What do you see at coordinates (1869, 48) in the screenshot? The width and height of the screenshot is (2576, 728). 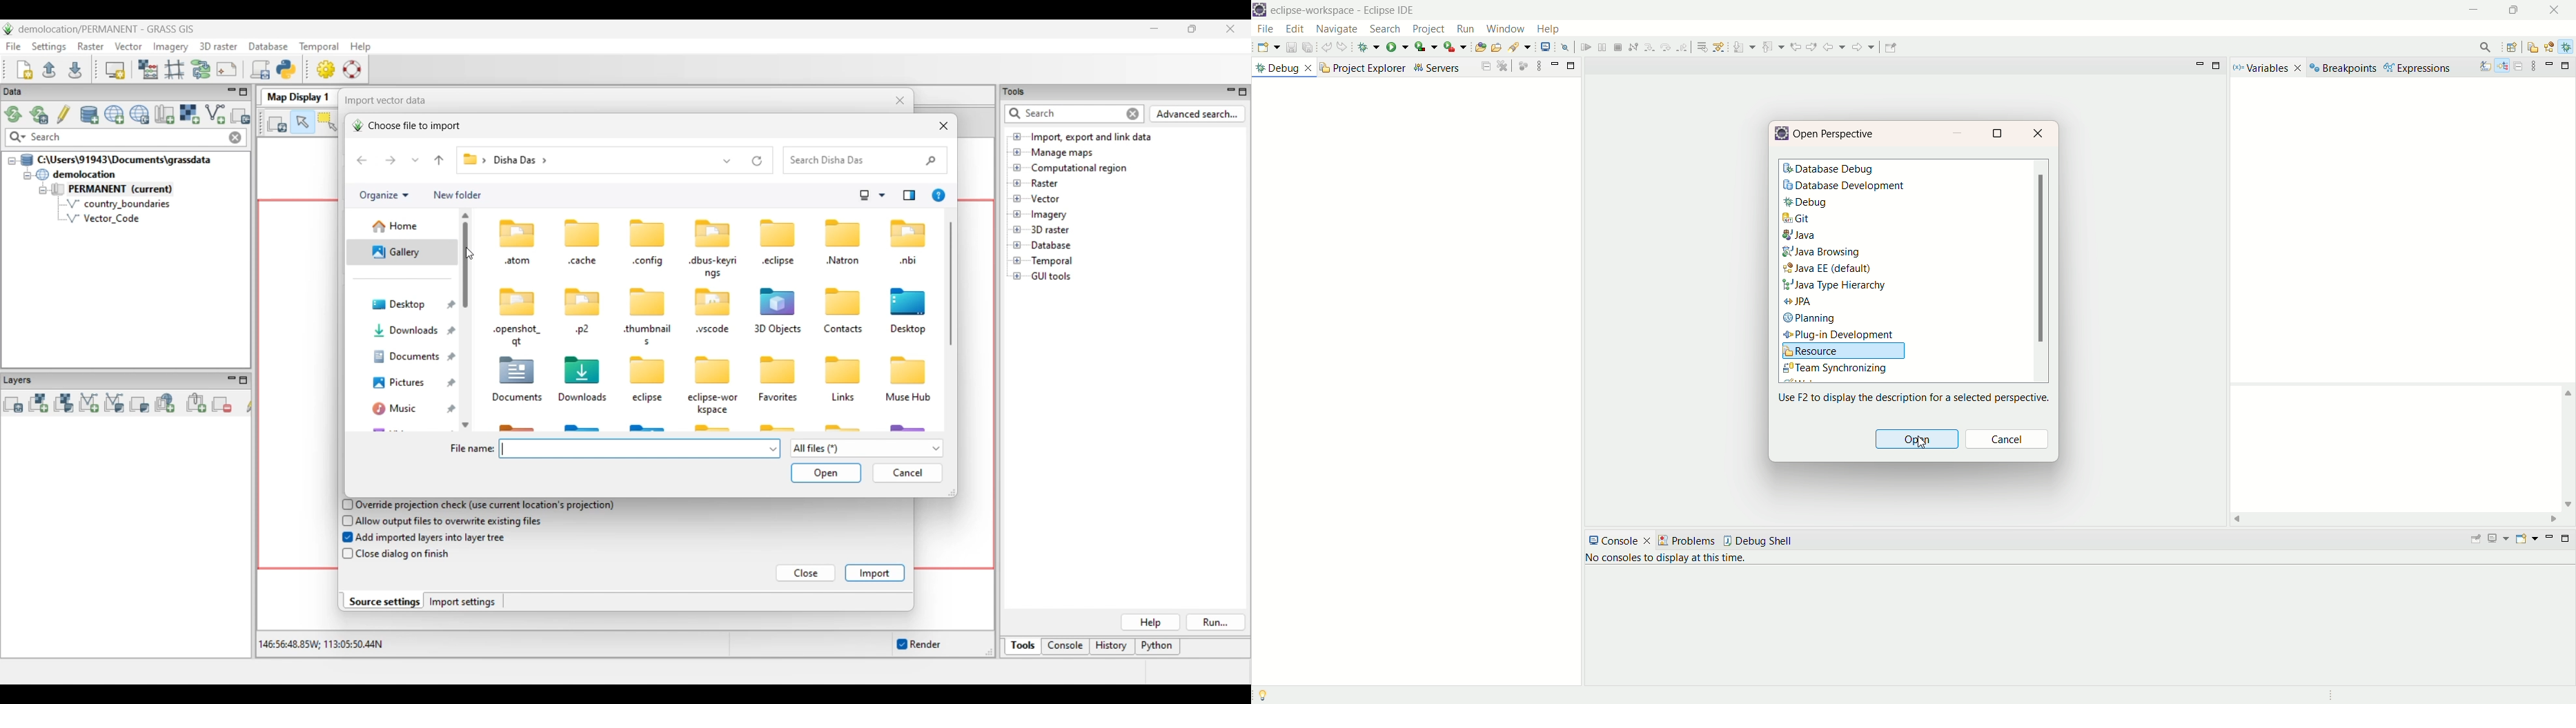 I see `previous annotation` at bounding box center [1869, 48].